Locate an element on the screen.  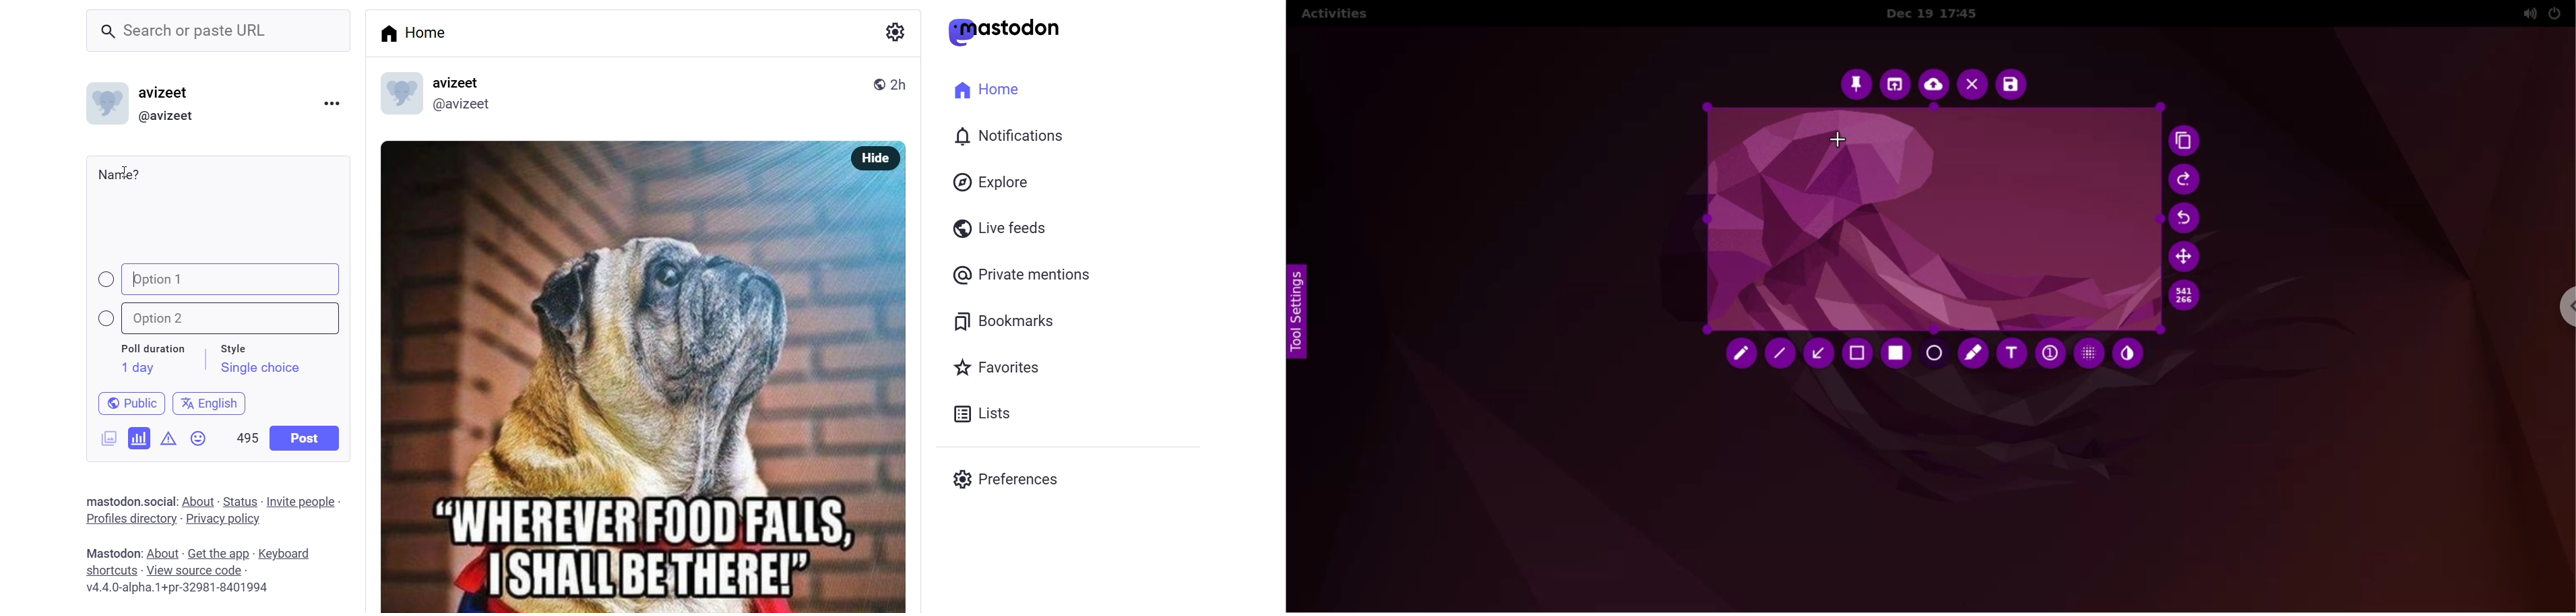
post image is located at coordinates (601, 370).